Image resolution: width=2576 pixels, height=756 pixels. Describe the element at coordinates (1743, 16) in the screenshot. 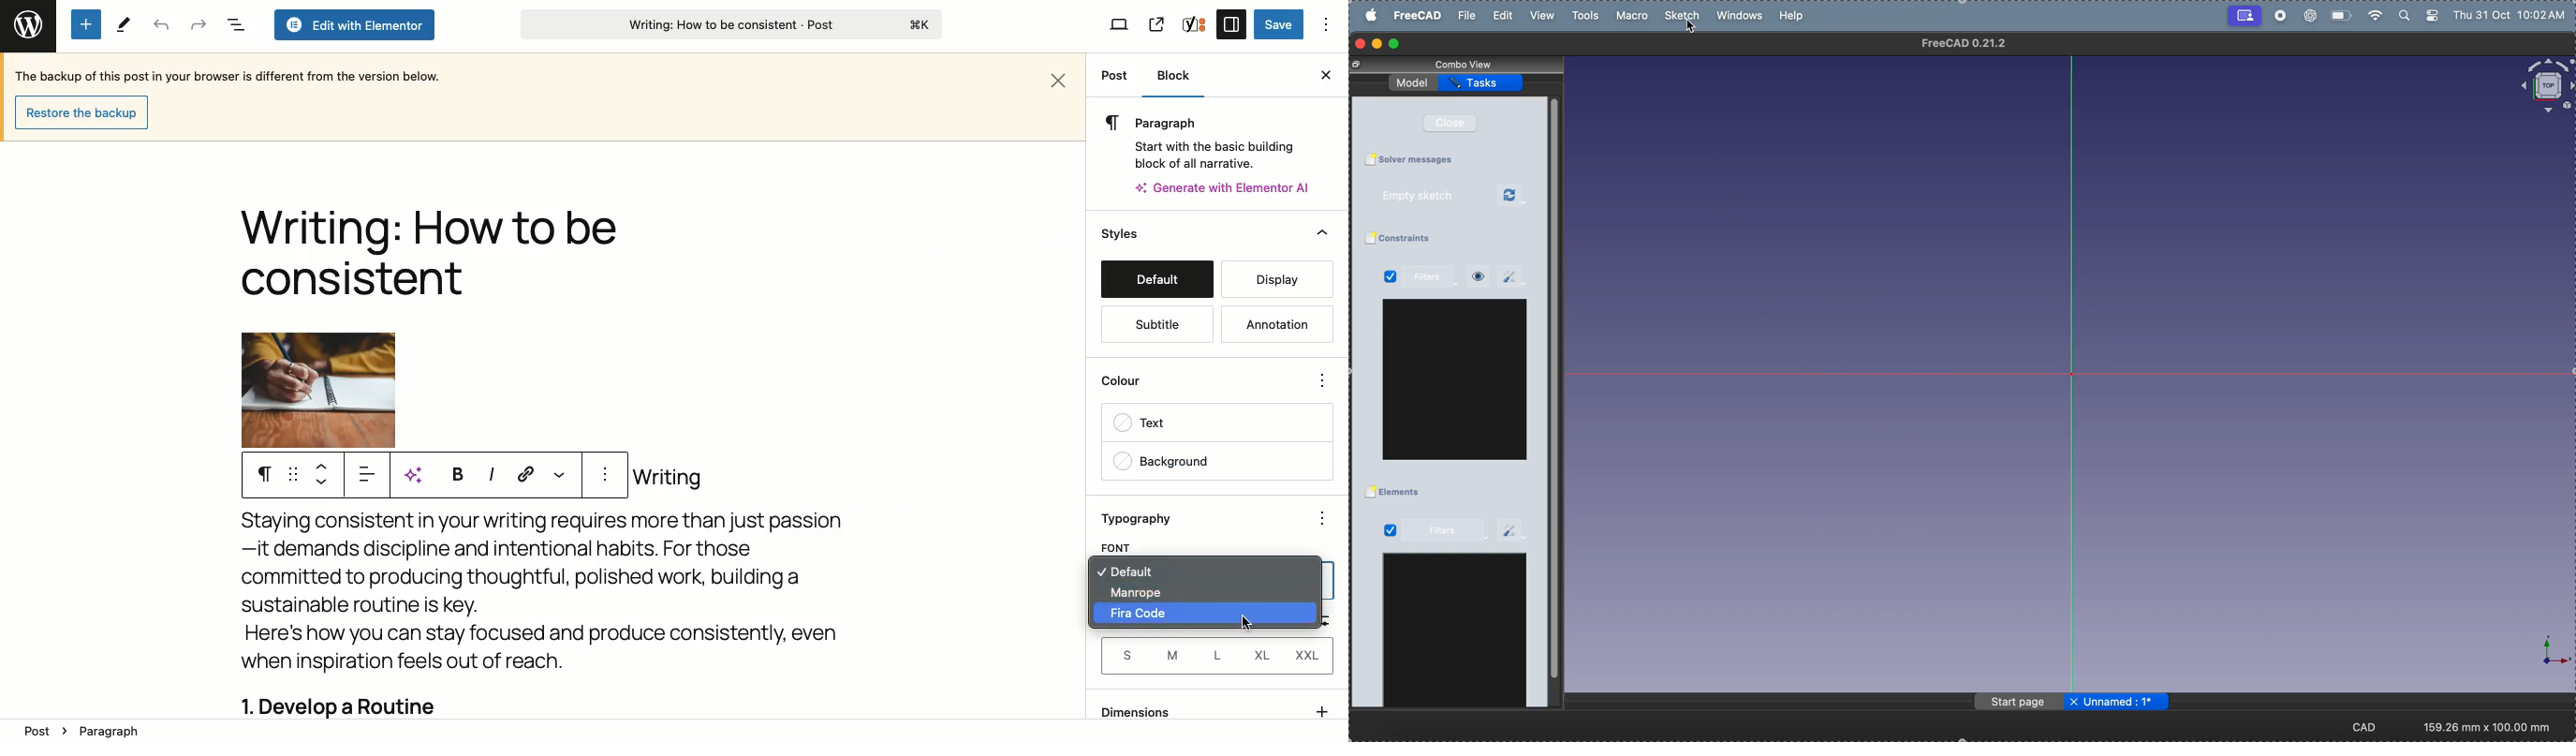

I see `windows` at that location.